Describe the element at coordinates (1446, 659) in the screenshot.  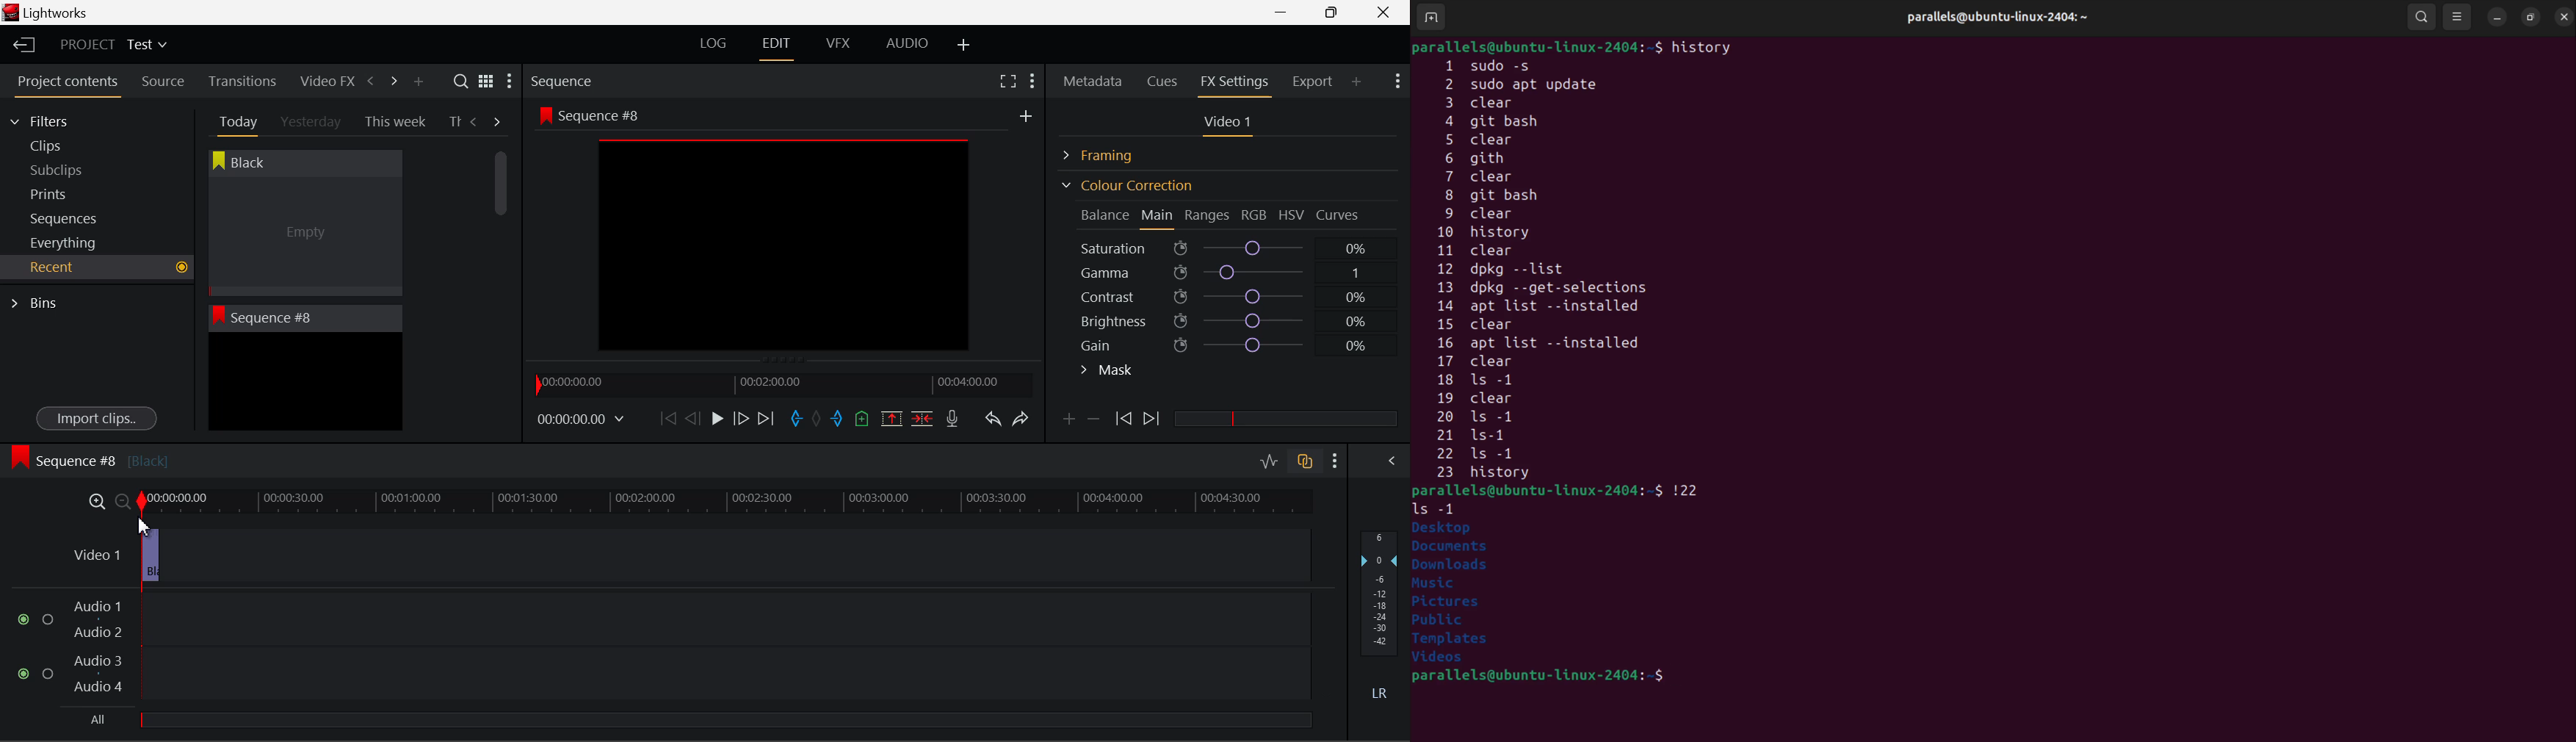
I see `videos` at that location.